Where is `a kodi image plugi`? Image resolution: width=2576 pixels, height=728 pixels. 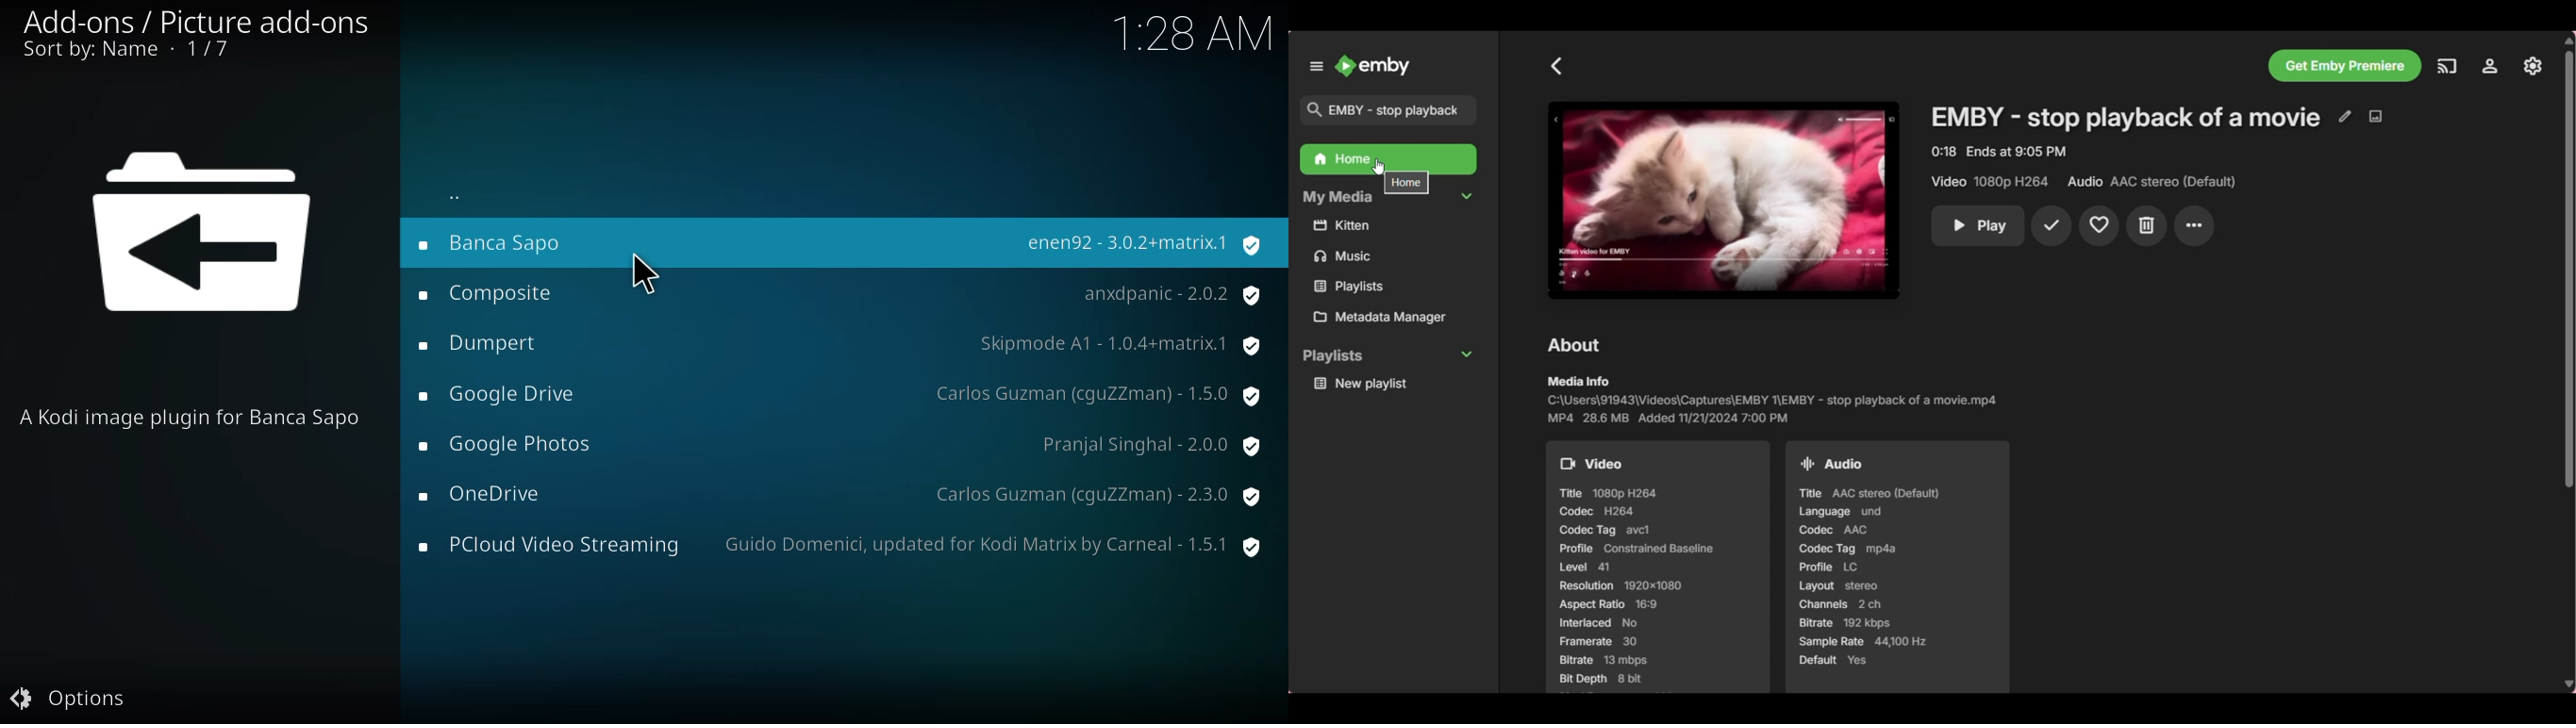
a kodi image plugi is located at coordinates (193, 416).